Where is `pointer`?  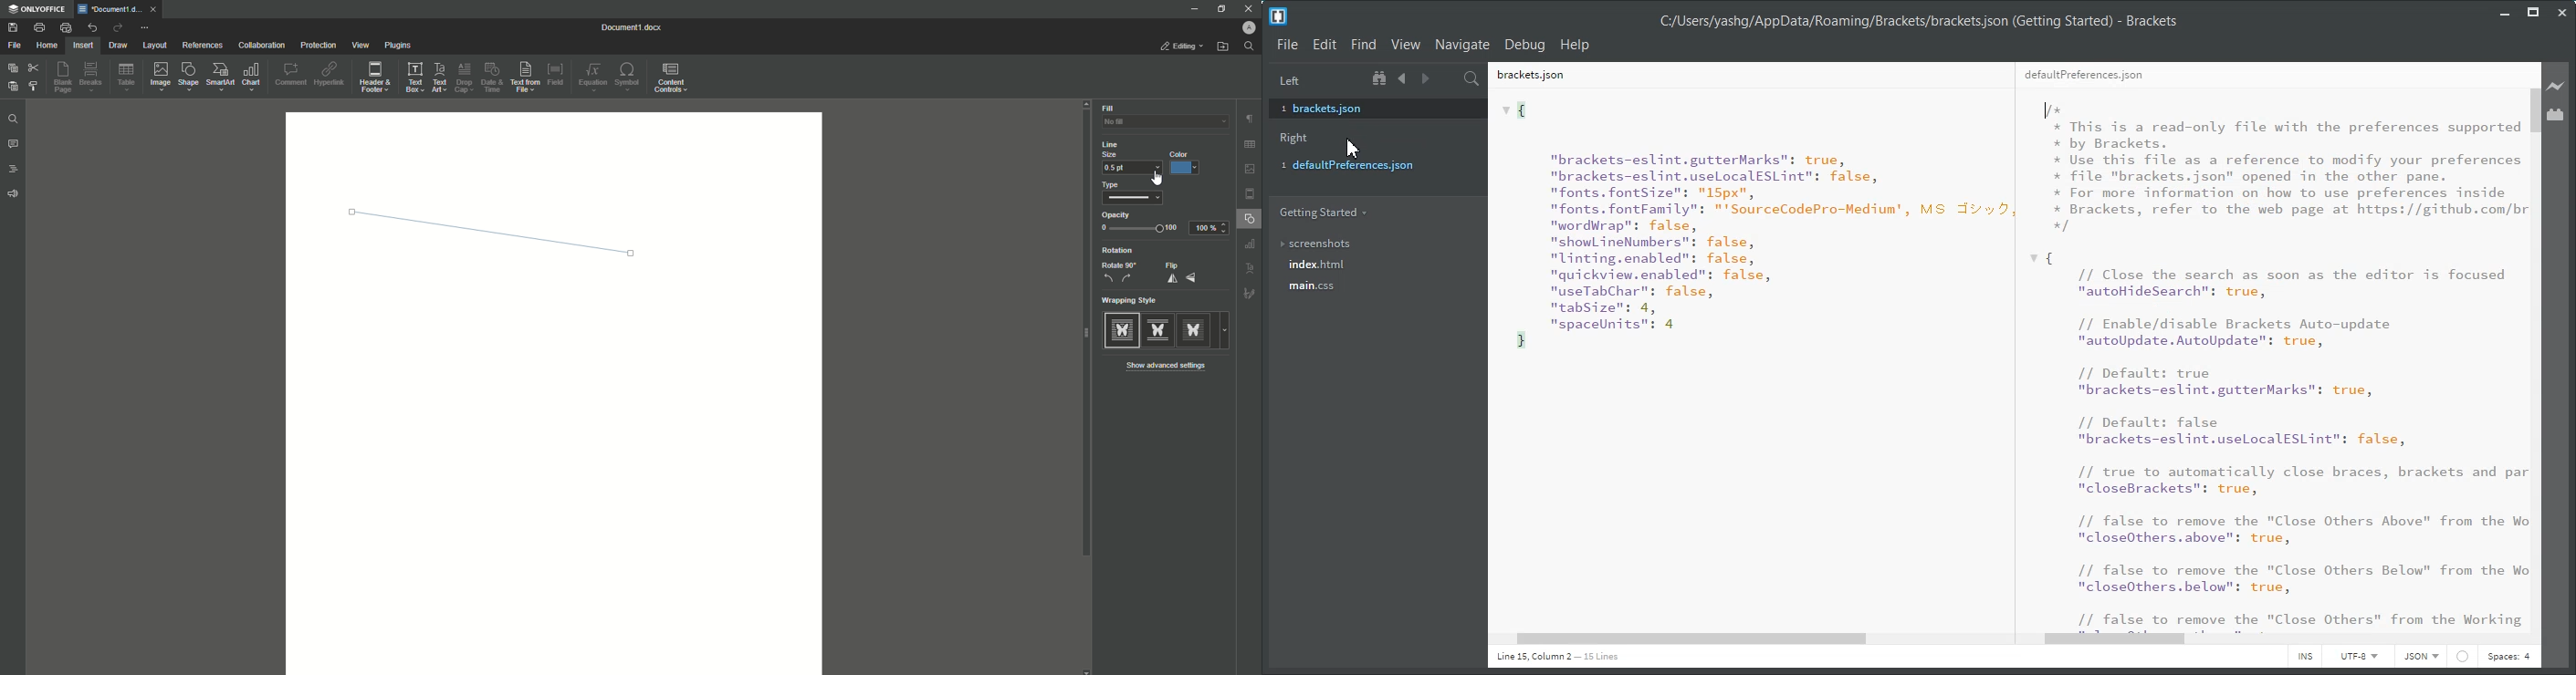 pointer is located at coordinates (1158, 177).